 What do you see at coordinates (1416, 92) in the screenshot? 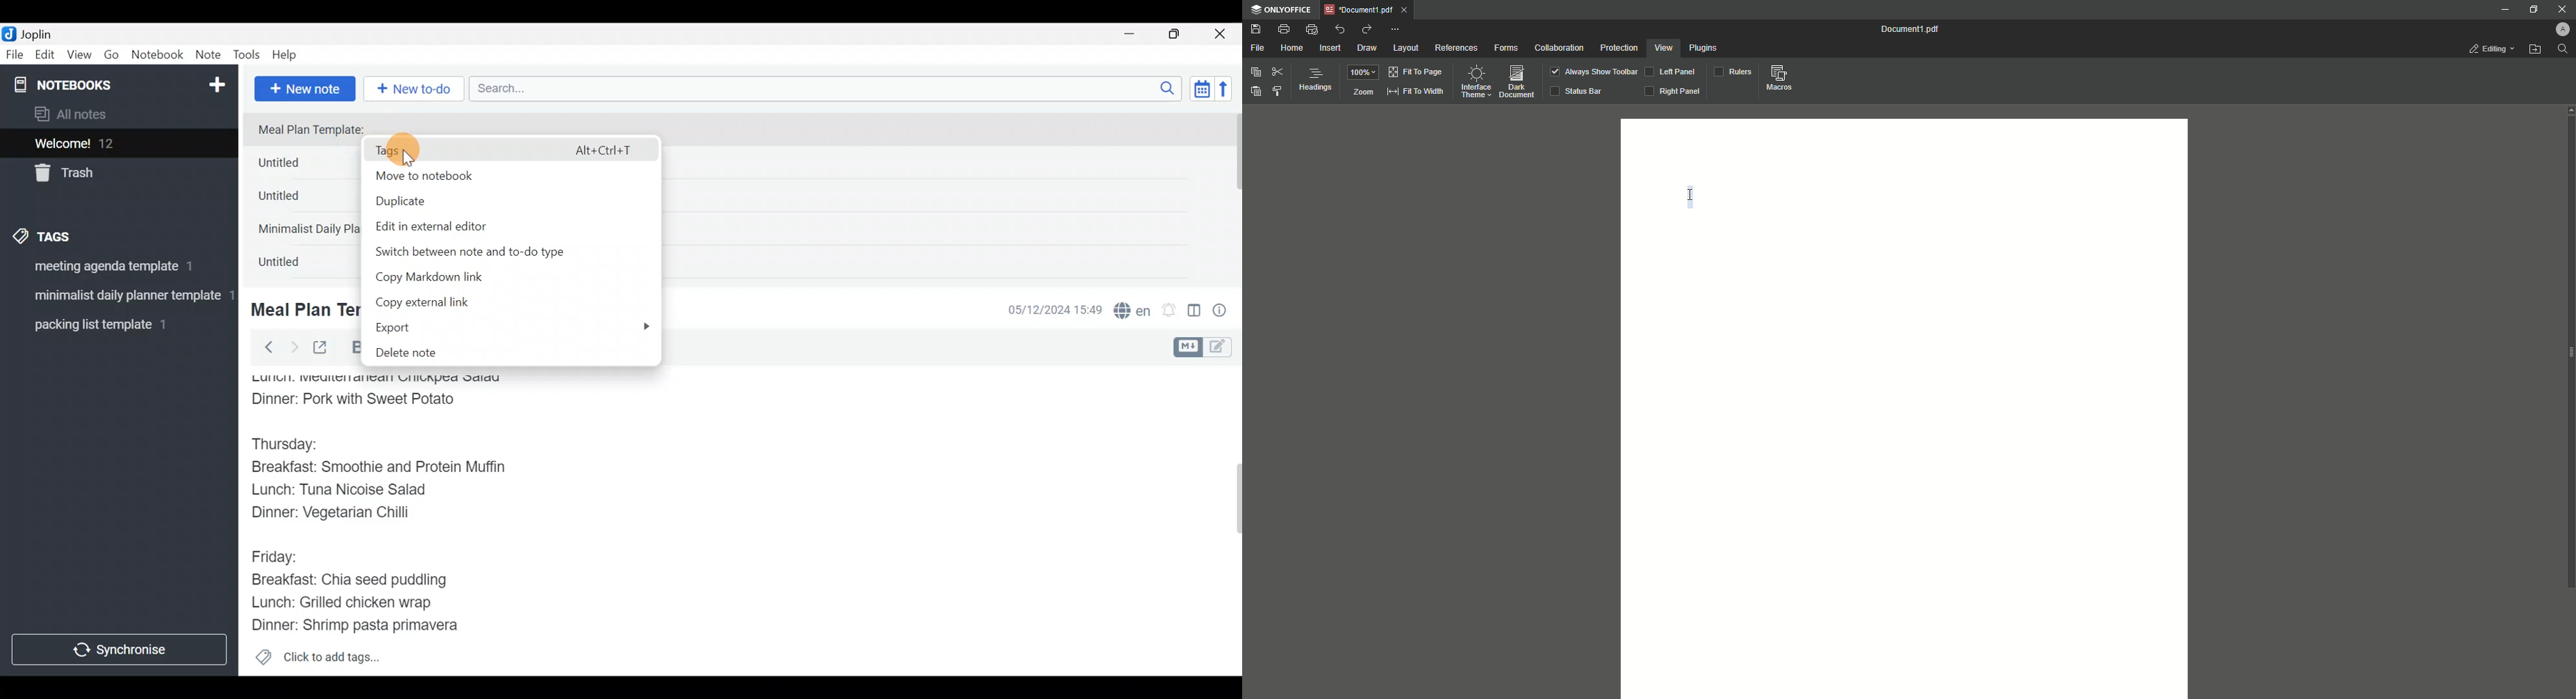
I see `Fit to witdh` at bounding box center [1416, 92].